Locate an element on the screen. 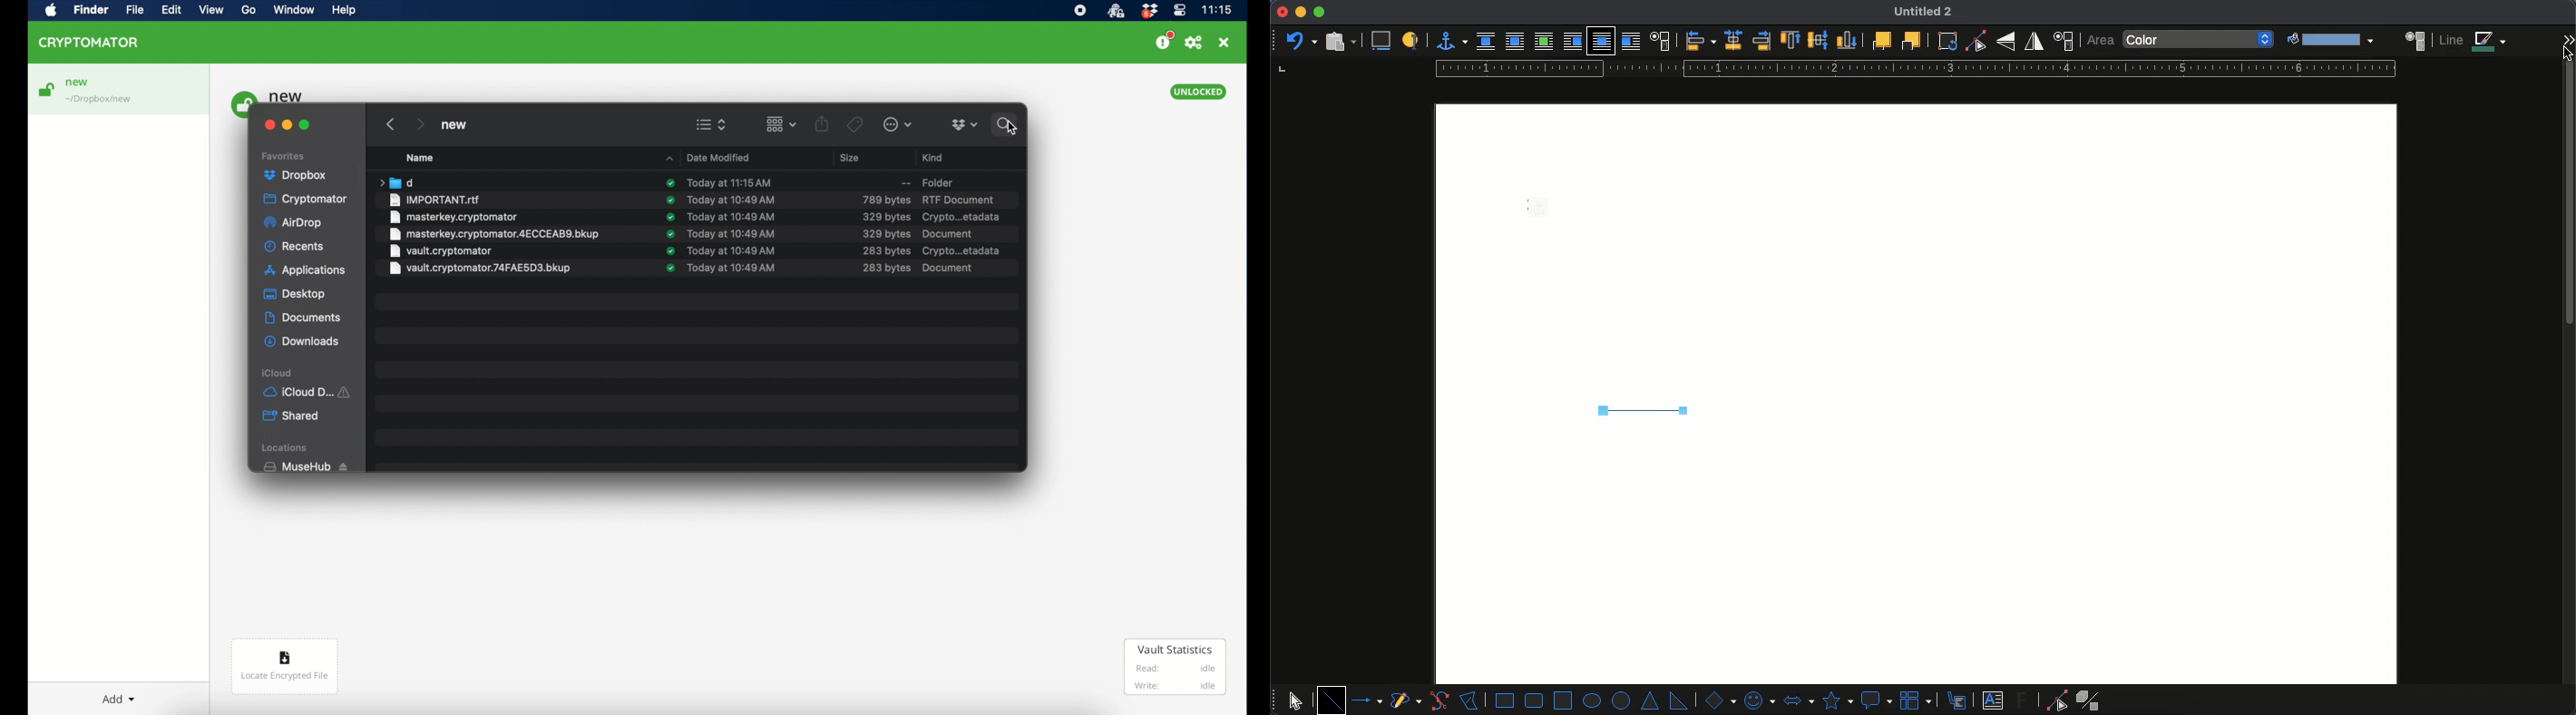  fill color is located at coordinates (2328, 40).